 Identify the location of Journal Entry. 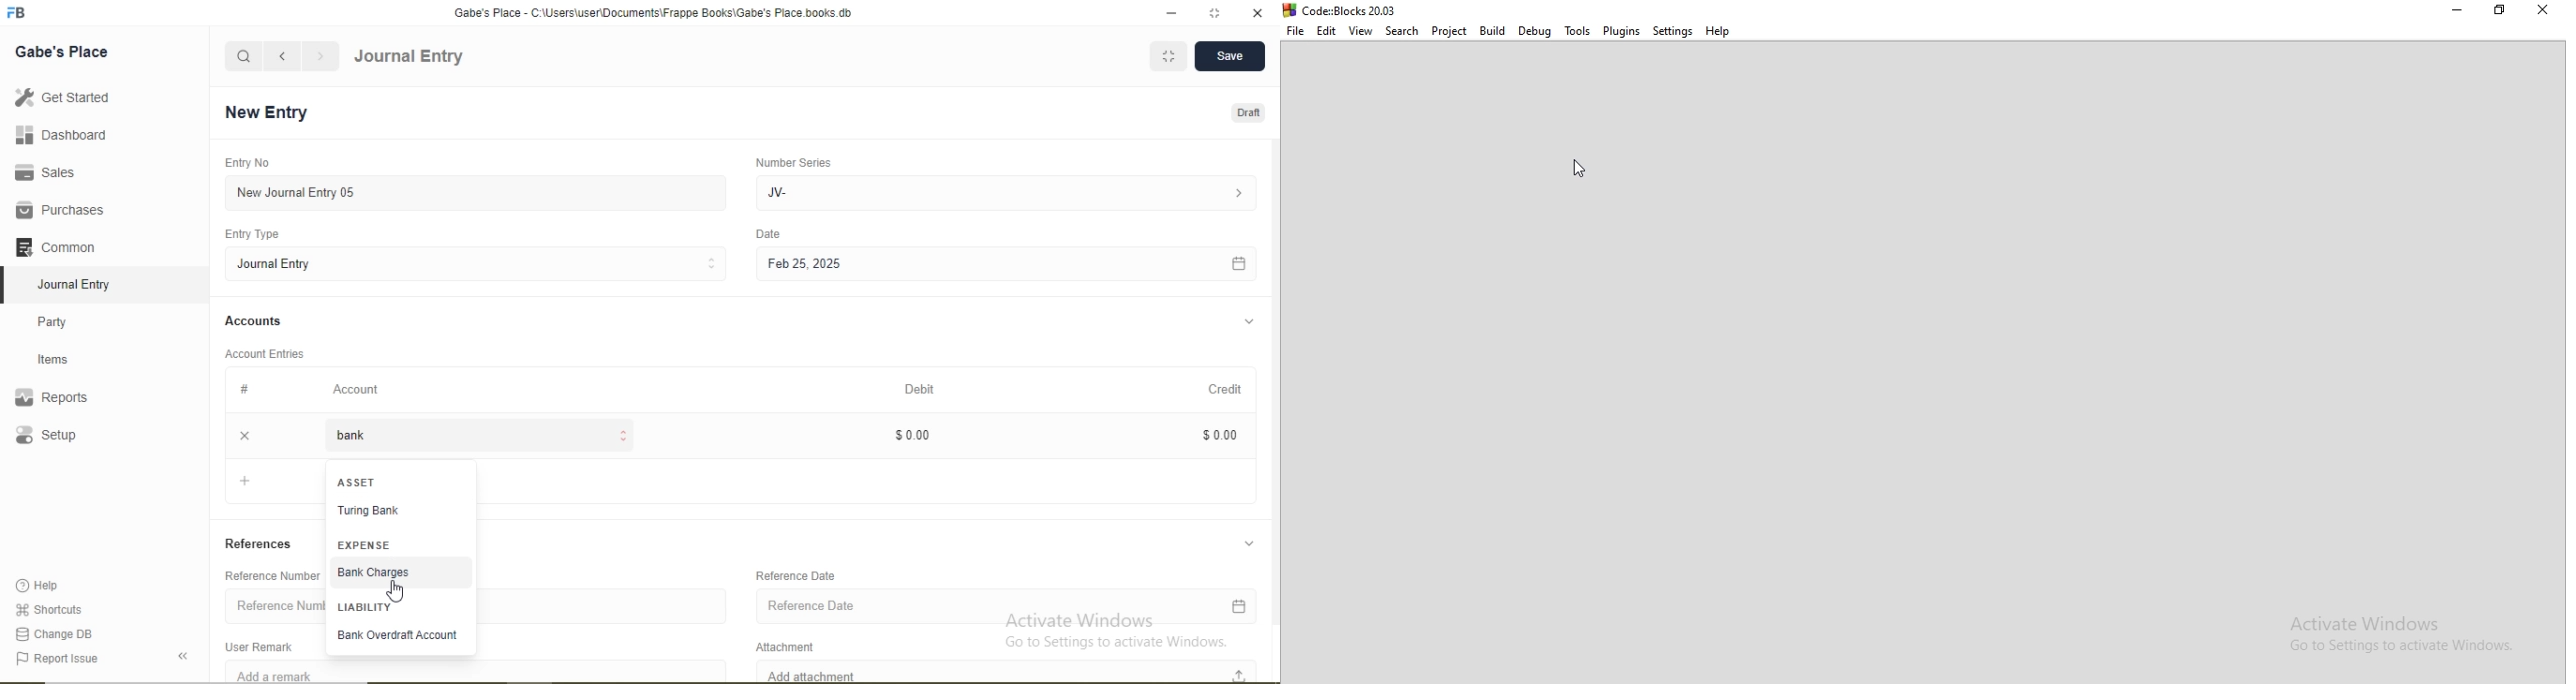
(80, 282).